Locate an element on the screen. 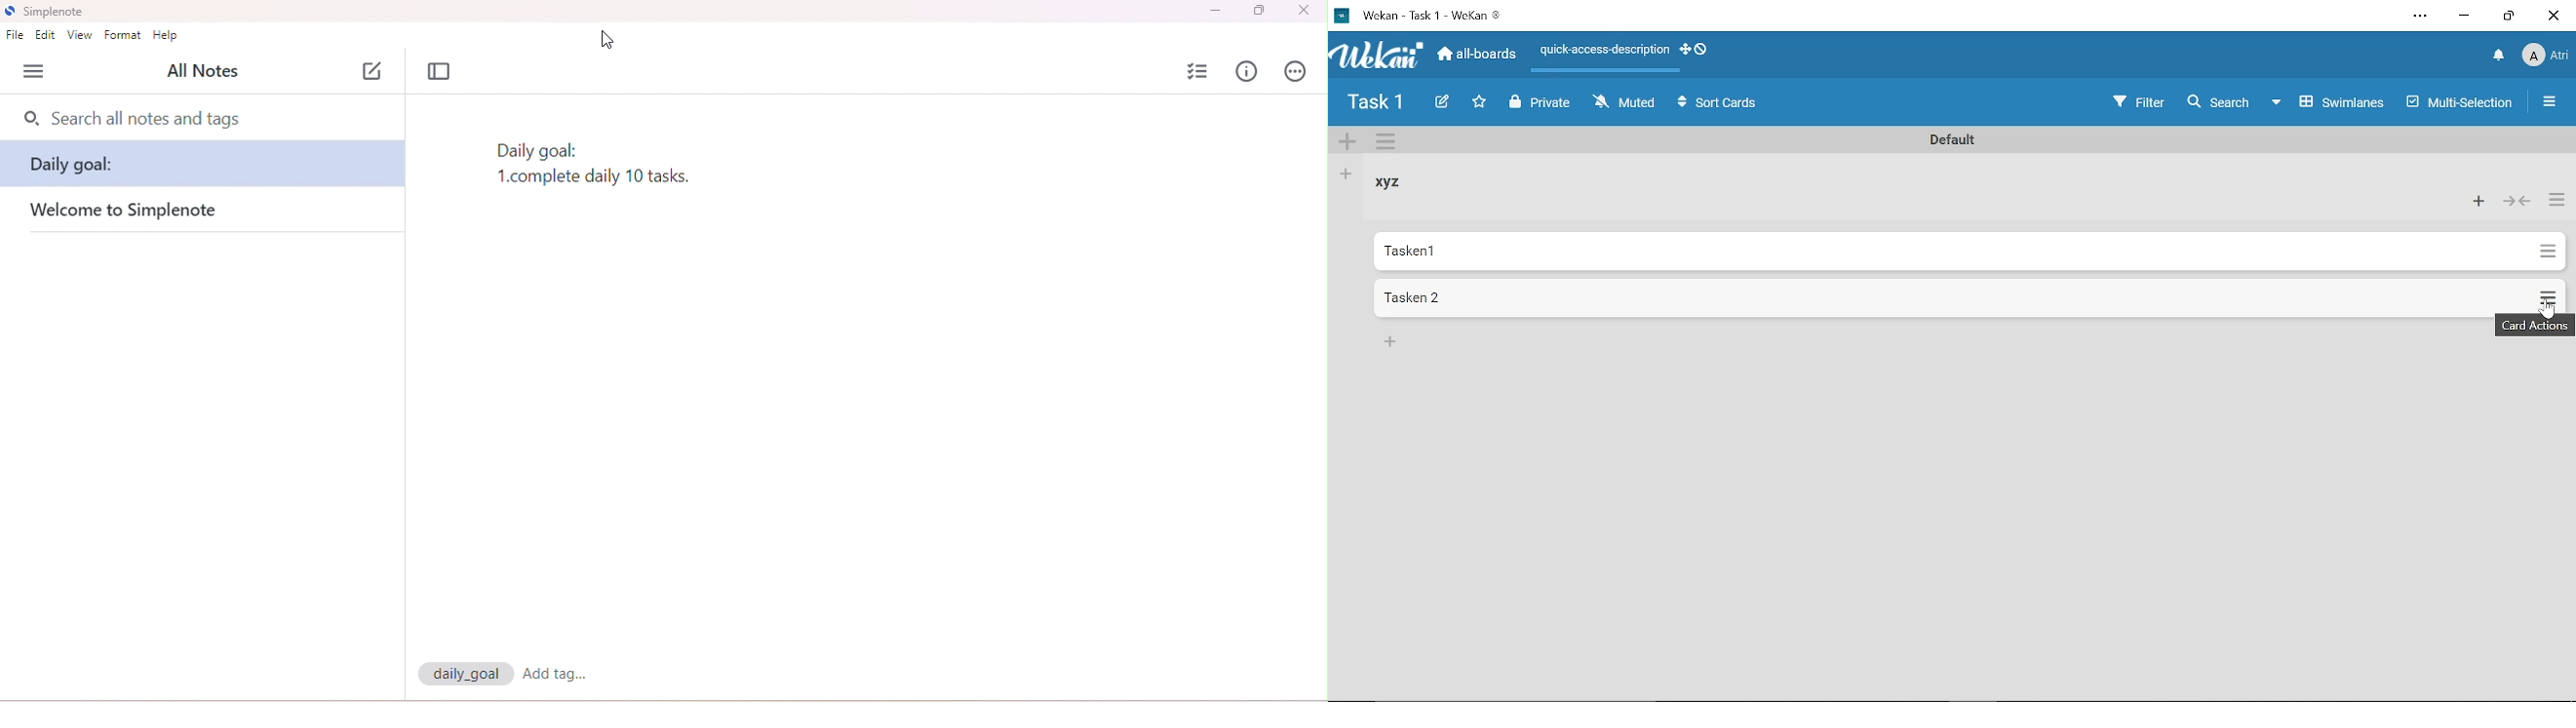 The height and width of the screenshot is (728, 2576). file is located at coordinates (17, 35).